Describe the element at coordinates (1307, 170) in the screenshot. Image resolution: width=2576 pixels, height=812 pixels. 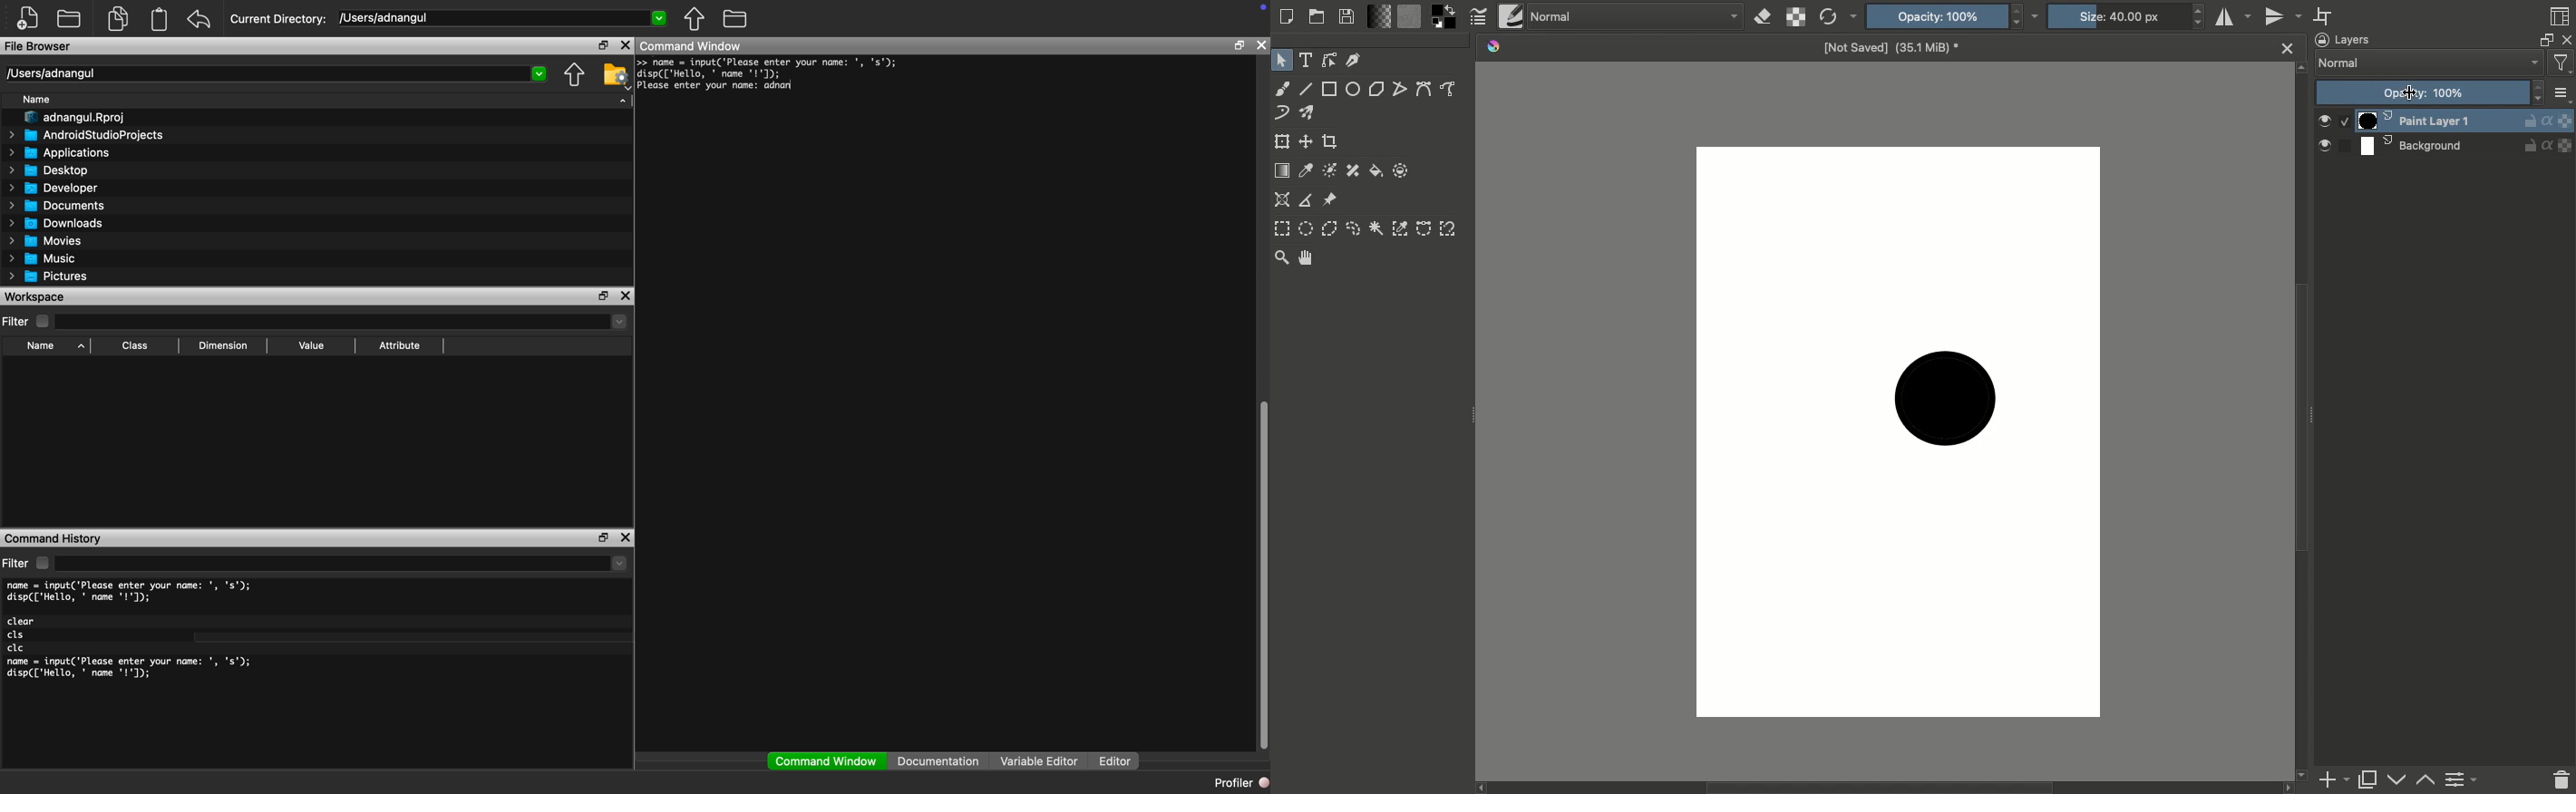
I see `Sample color` at that location.